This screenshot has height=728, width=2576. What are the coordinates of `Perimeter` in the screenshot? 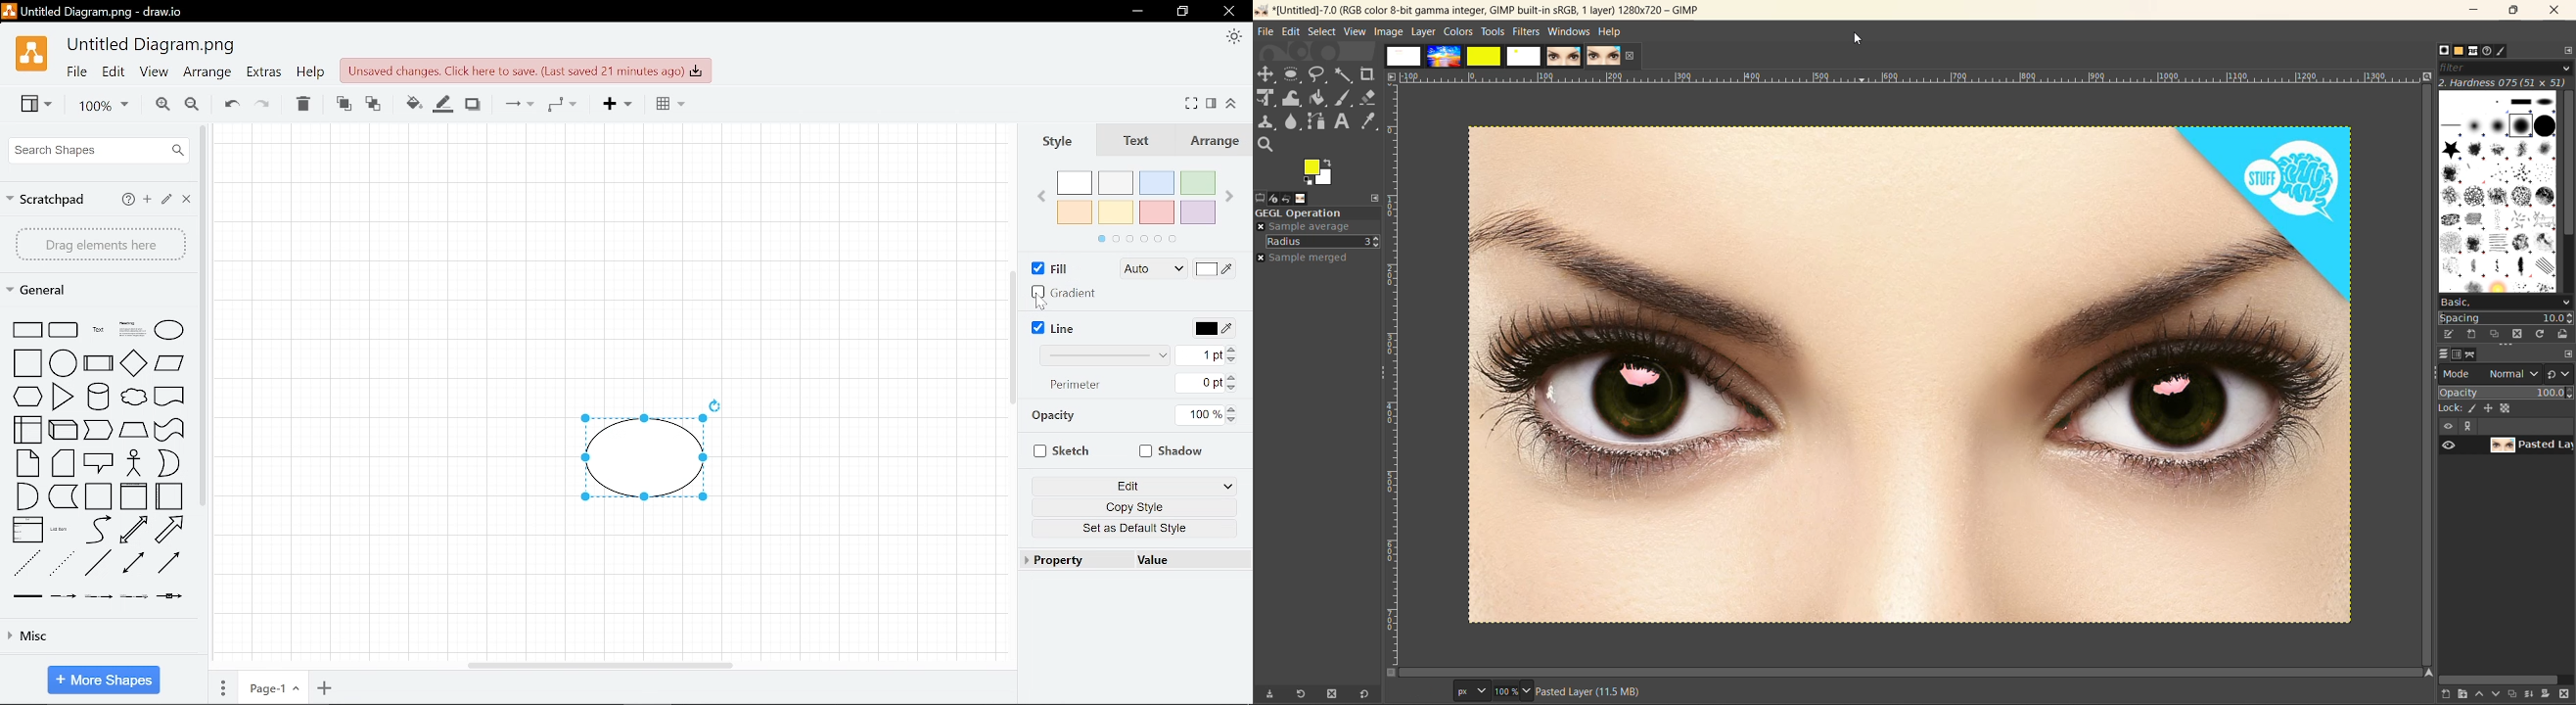 It's located at (1082, 387).